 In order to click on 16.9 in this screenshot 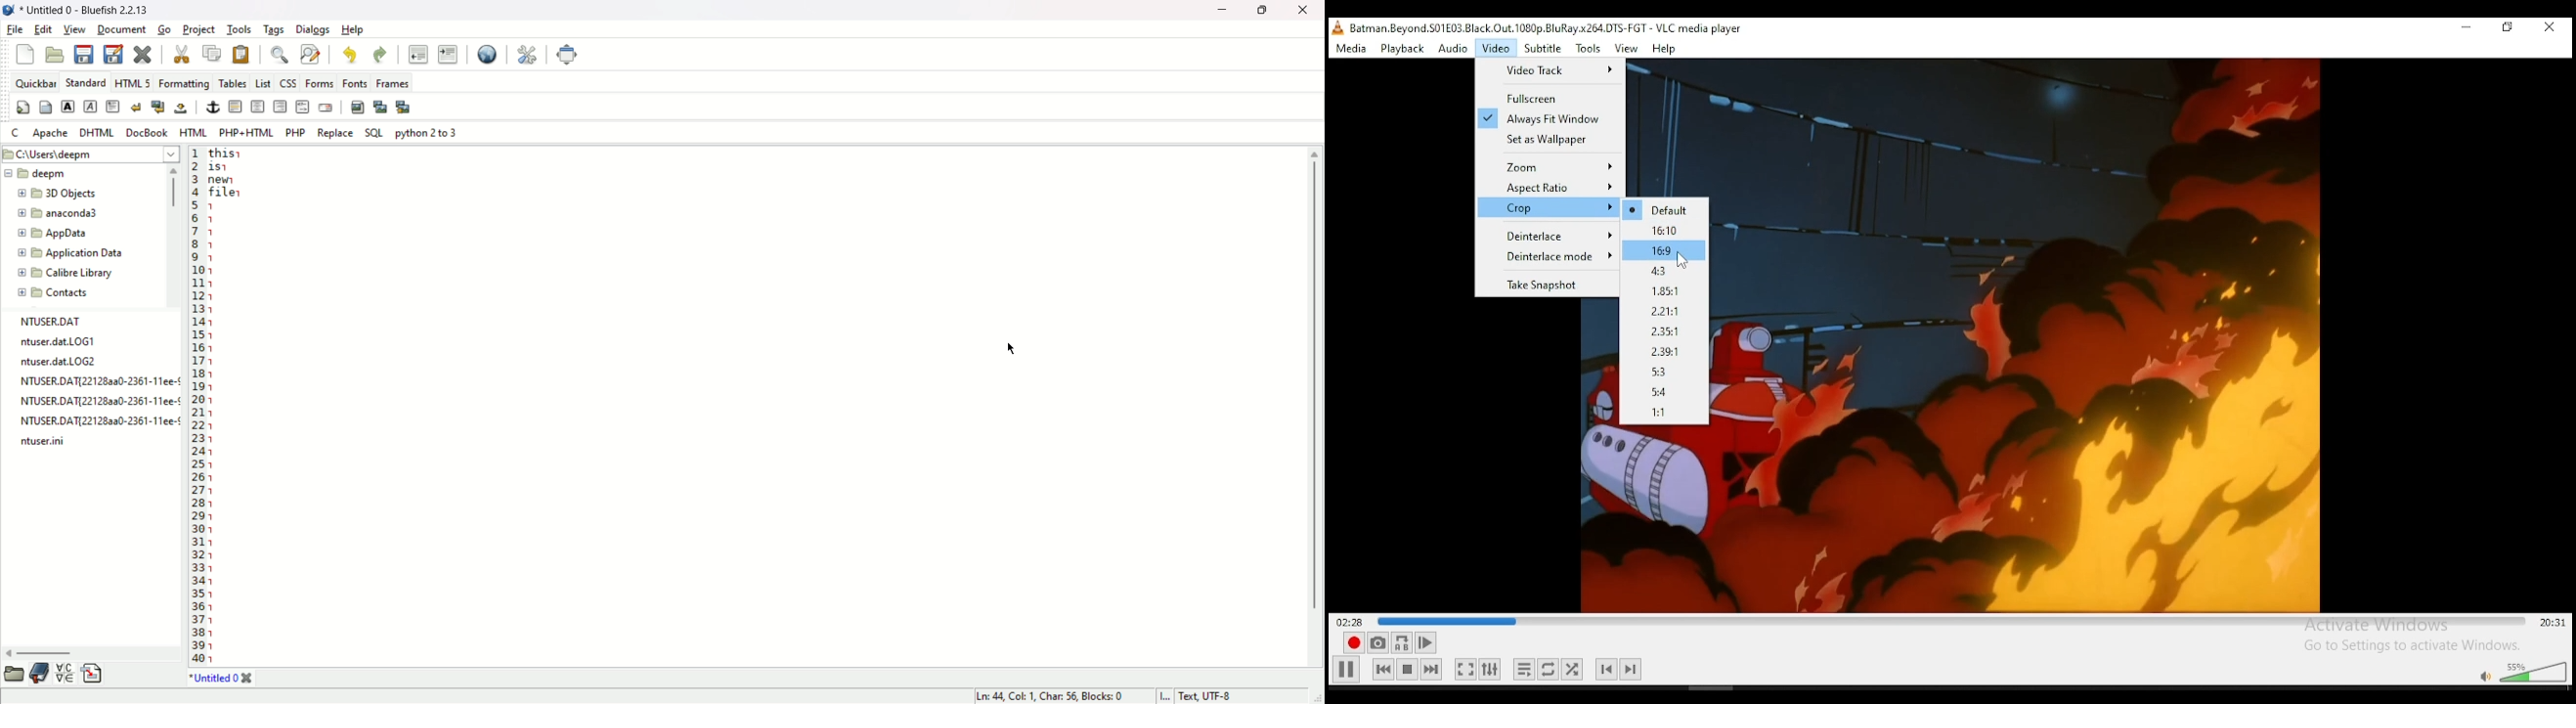, I will do `click(1664, 251)`.